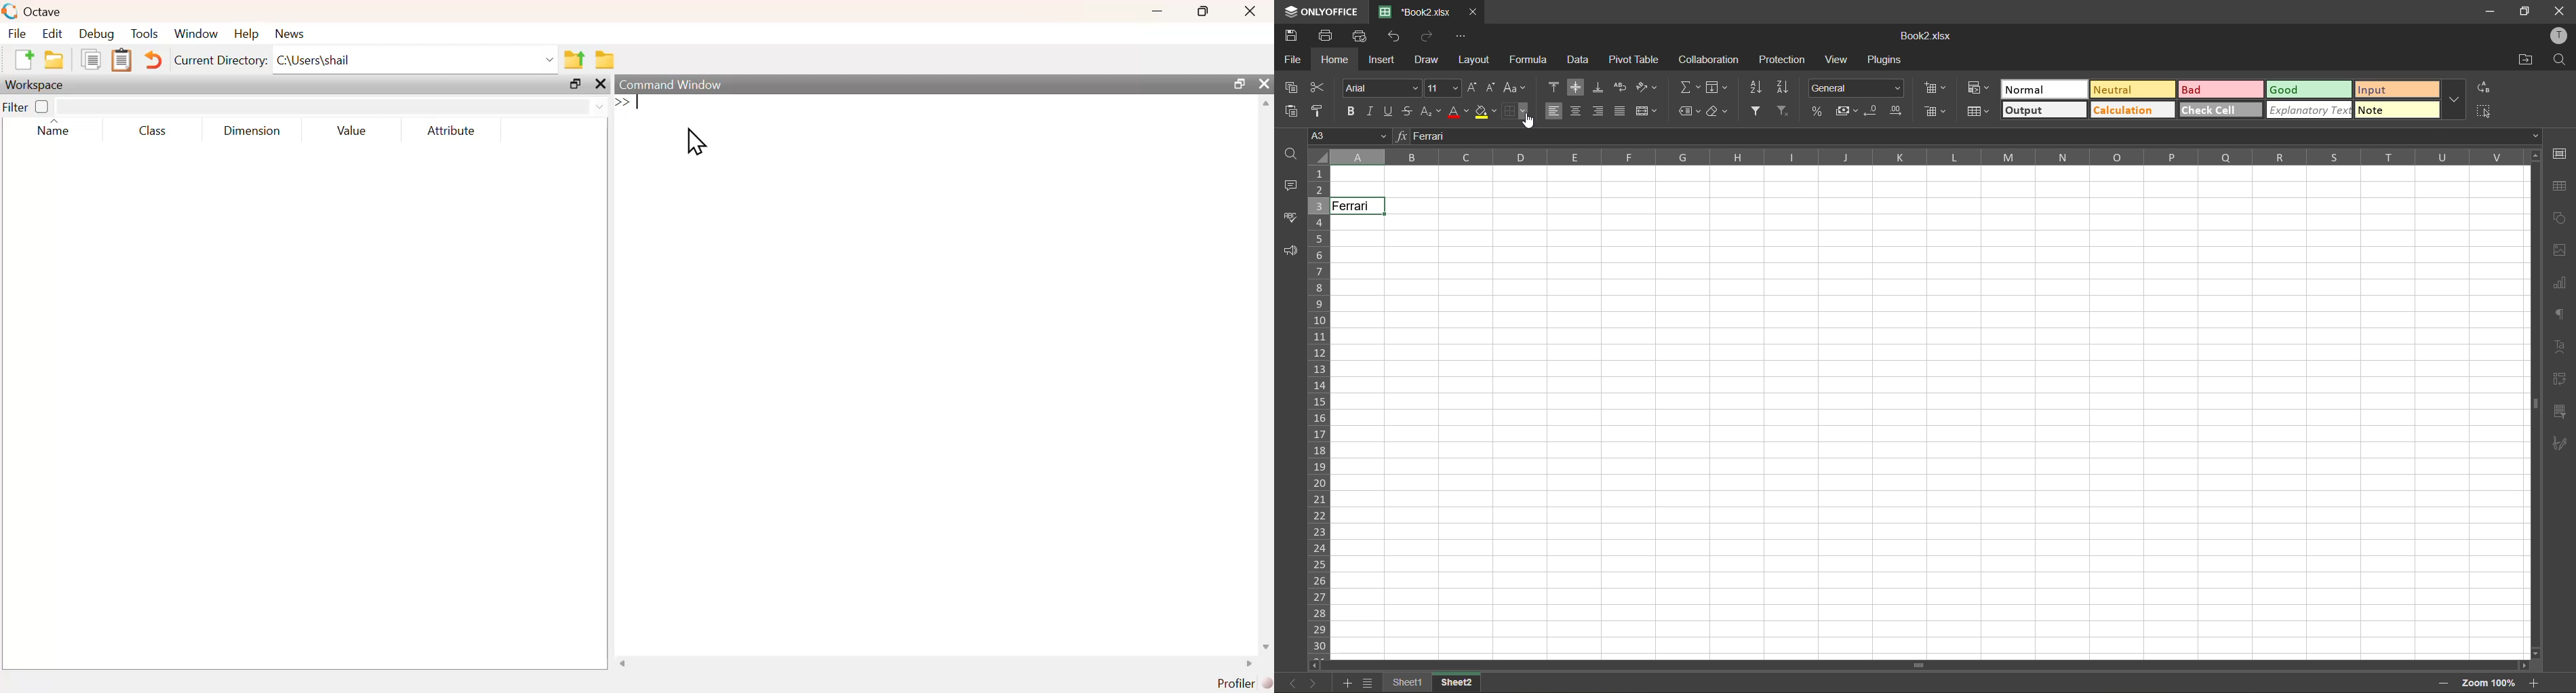 Image resolution: width=2576 pixels, height=700 pixels. What do you see at coordinates (1156, 12) in the screenshot?
I see `minimize` at bounding box center [1156, 12].